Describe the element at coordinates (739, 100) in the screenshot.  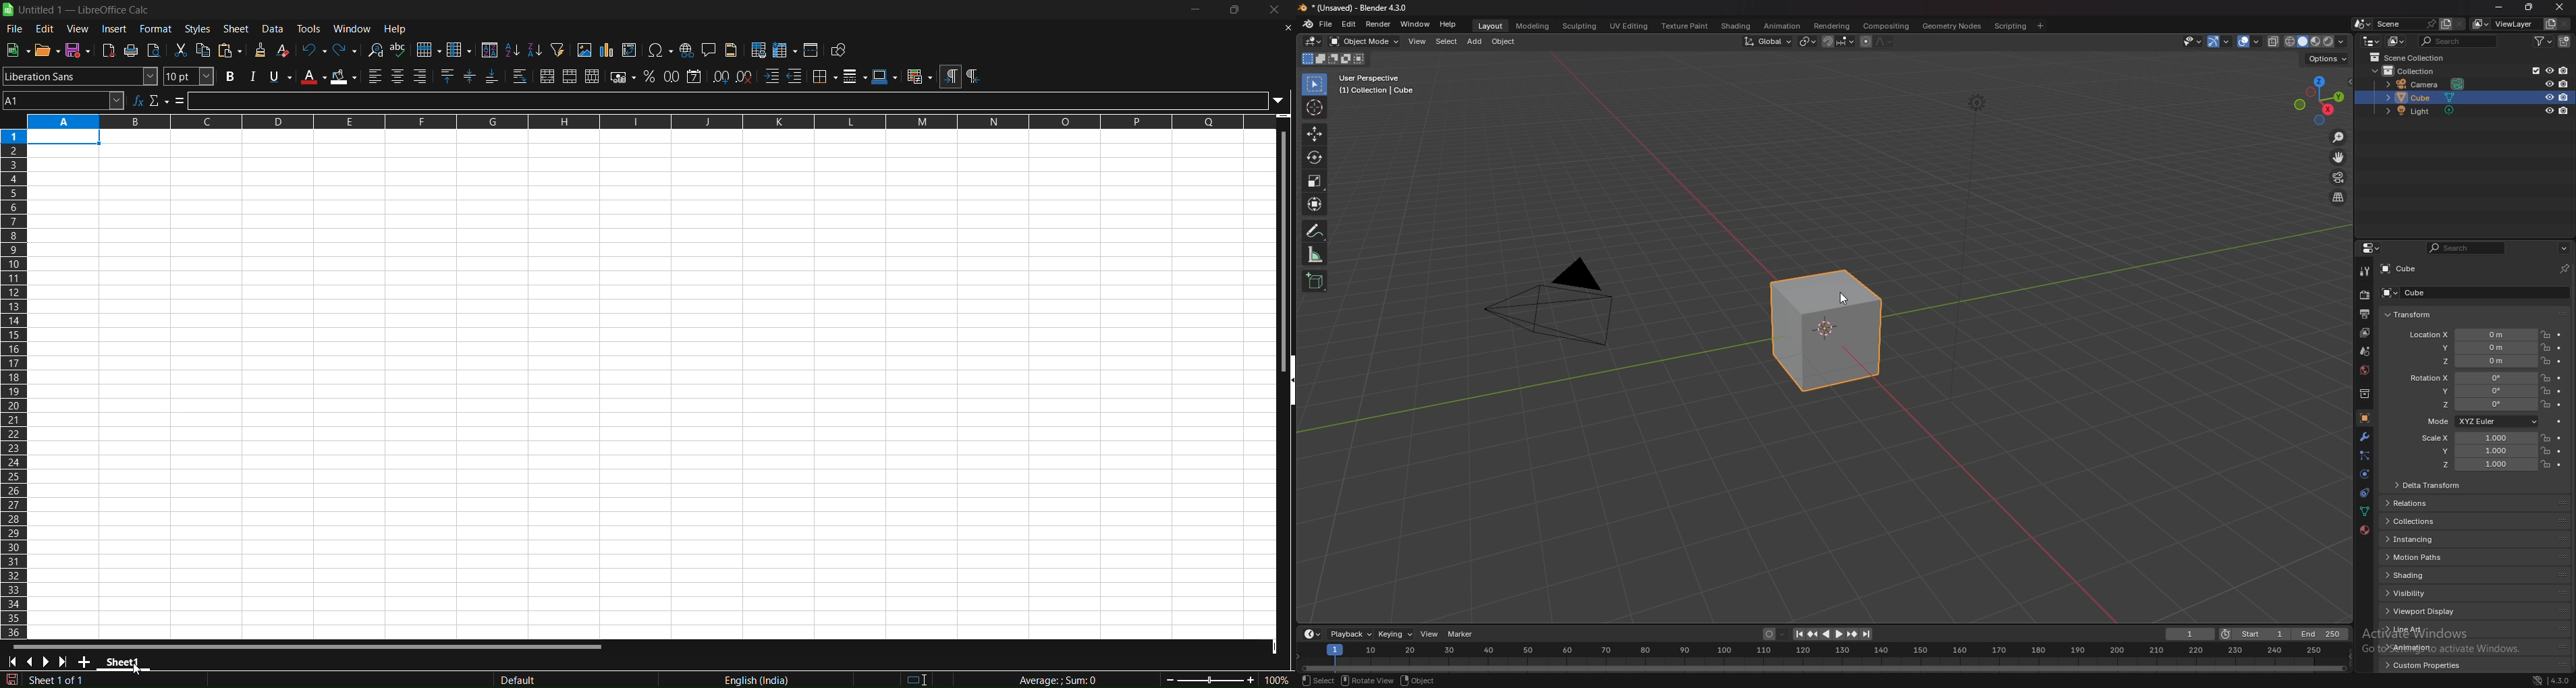
I see `input line` at that location.